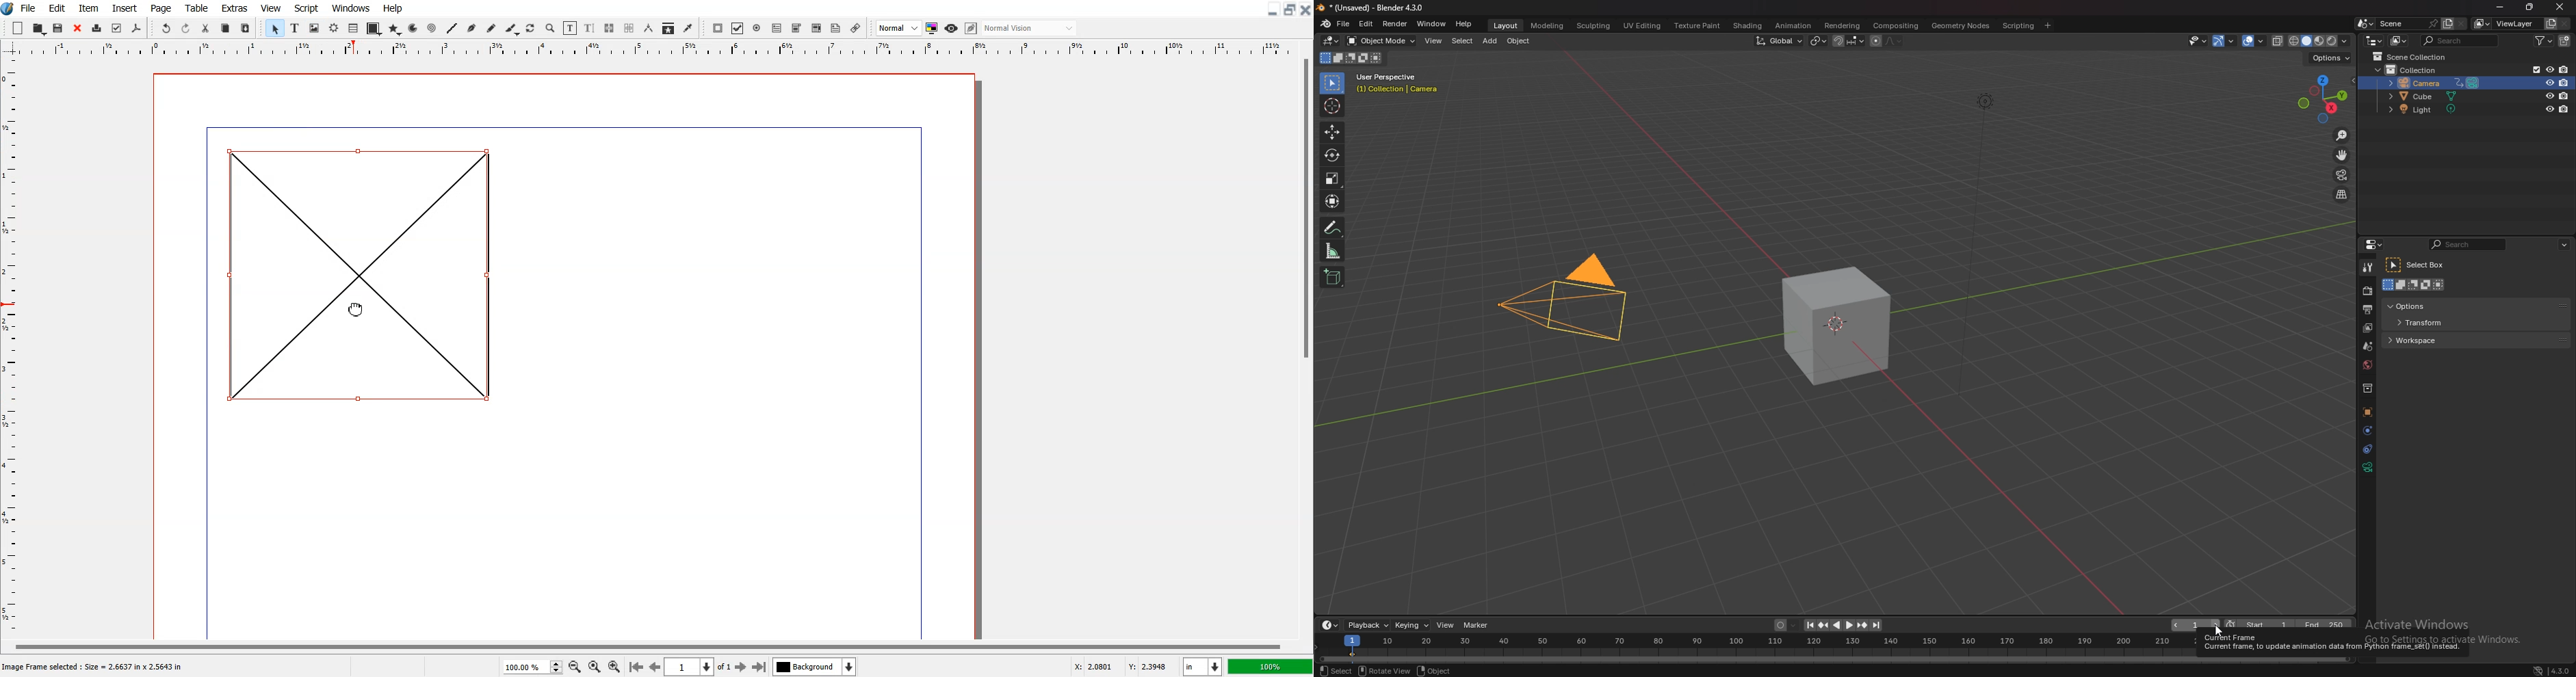 The height and width of the screenshot is (700, 2576). Describe the element at coordinates (1123, 665) in the screenshot. I see `X,Y Co-ordinate` at that location.